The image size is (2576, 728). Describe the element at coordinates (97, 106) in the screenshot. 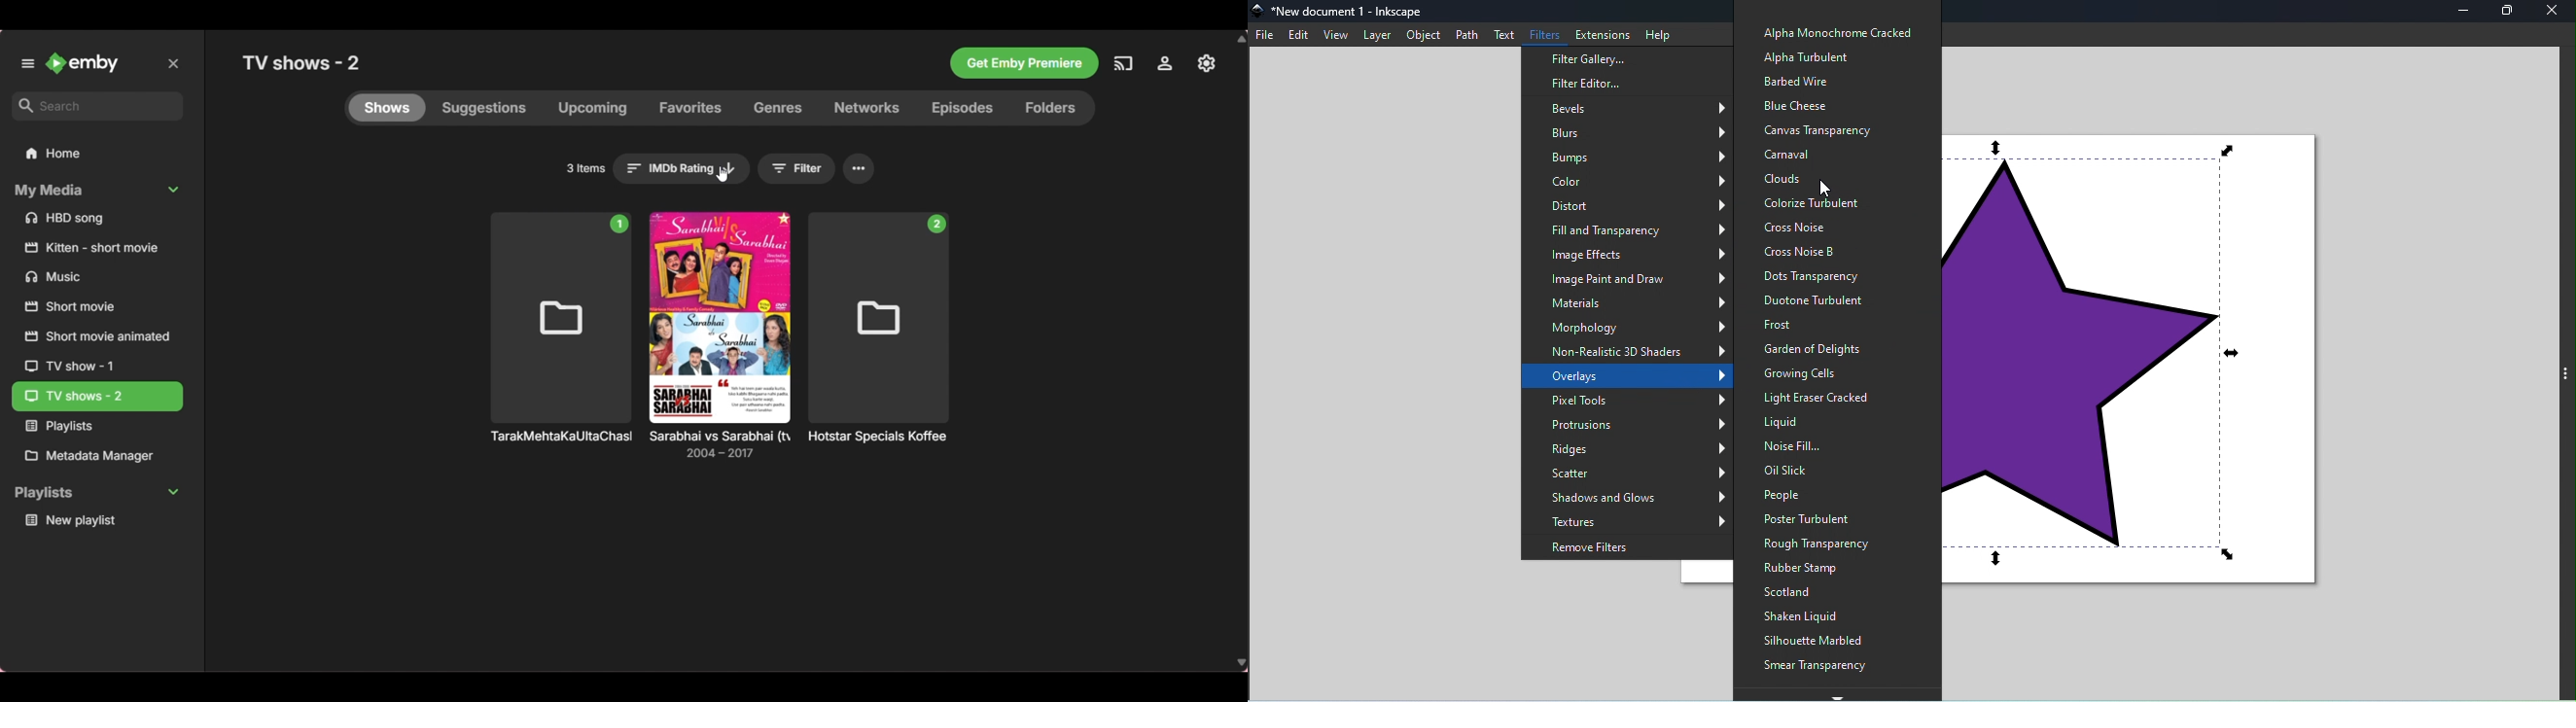

I see `Search box` at that location.